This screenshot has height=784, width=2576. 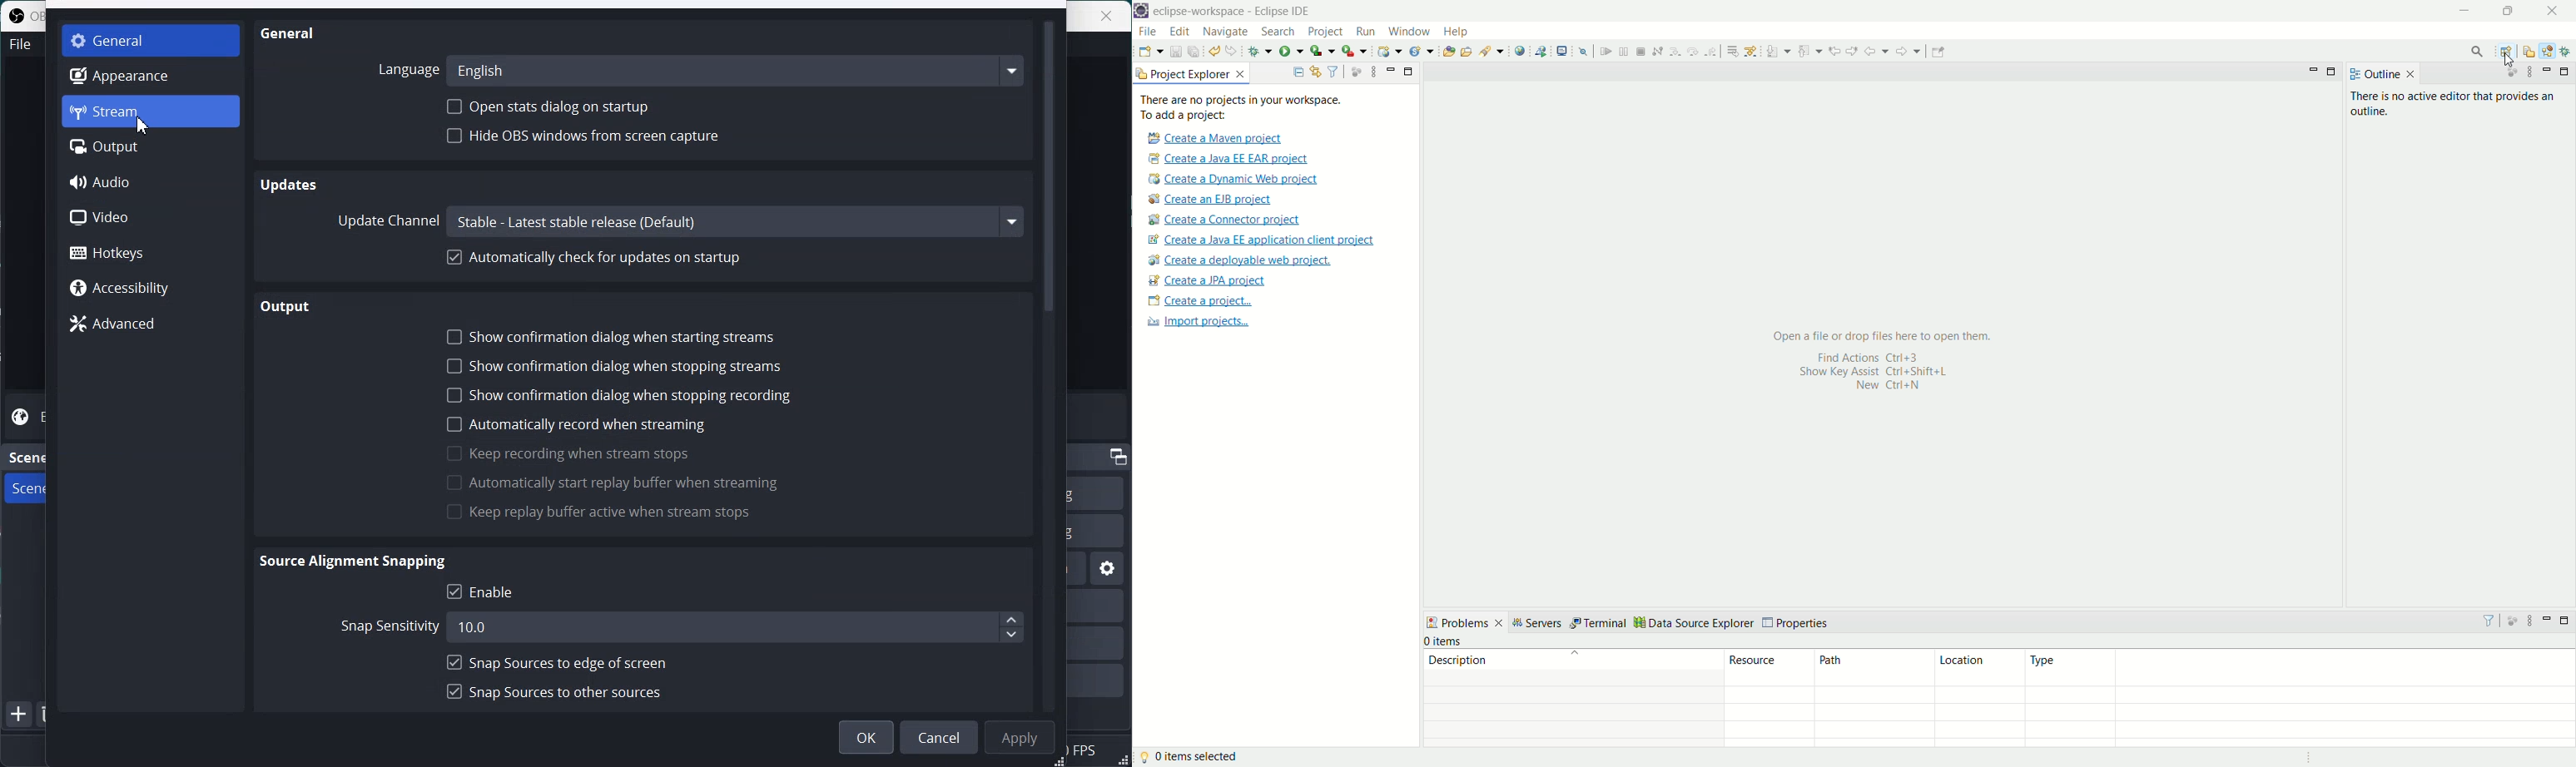 What do you see at coordinates (1605, 51) in the screenshot?
I see `resume` at bounding box center [1605, 51].